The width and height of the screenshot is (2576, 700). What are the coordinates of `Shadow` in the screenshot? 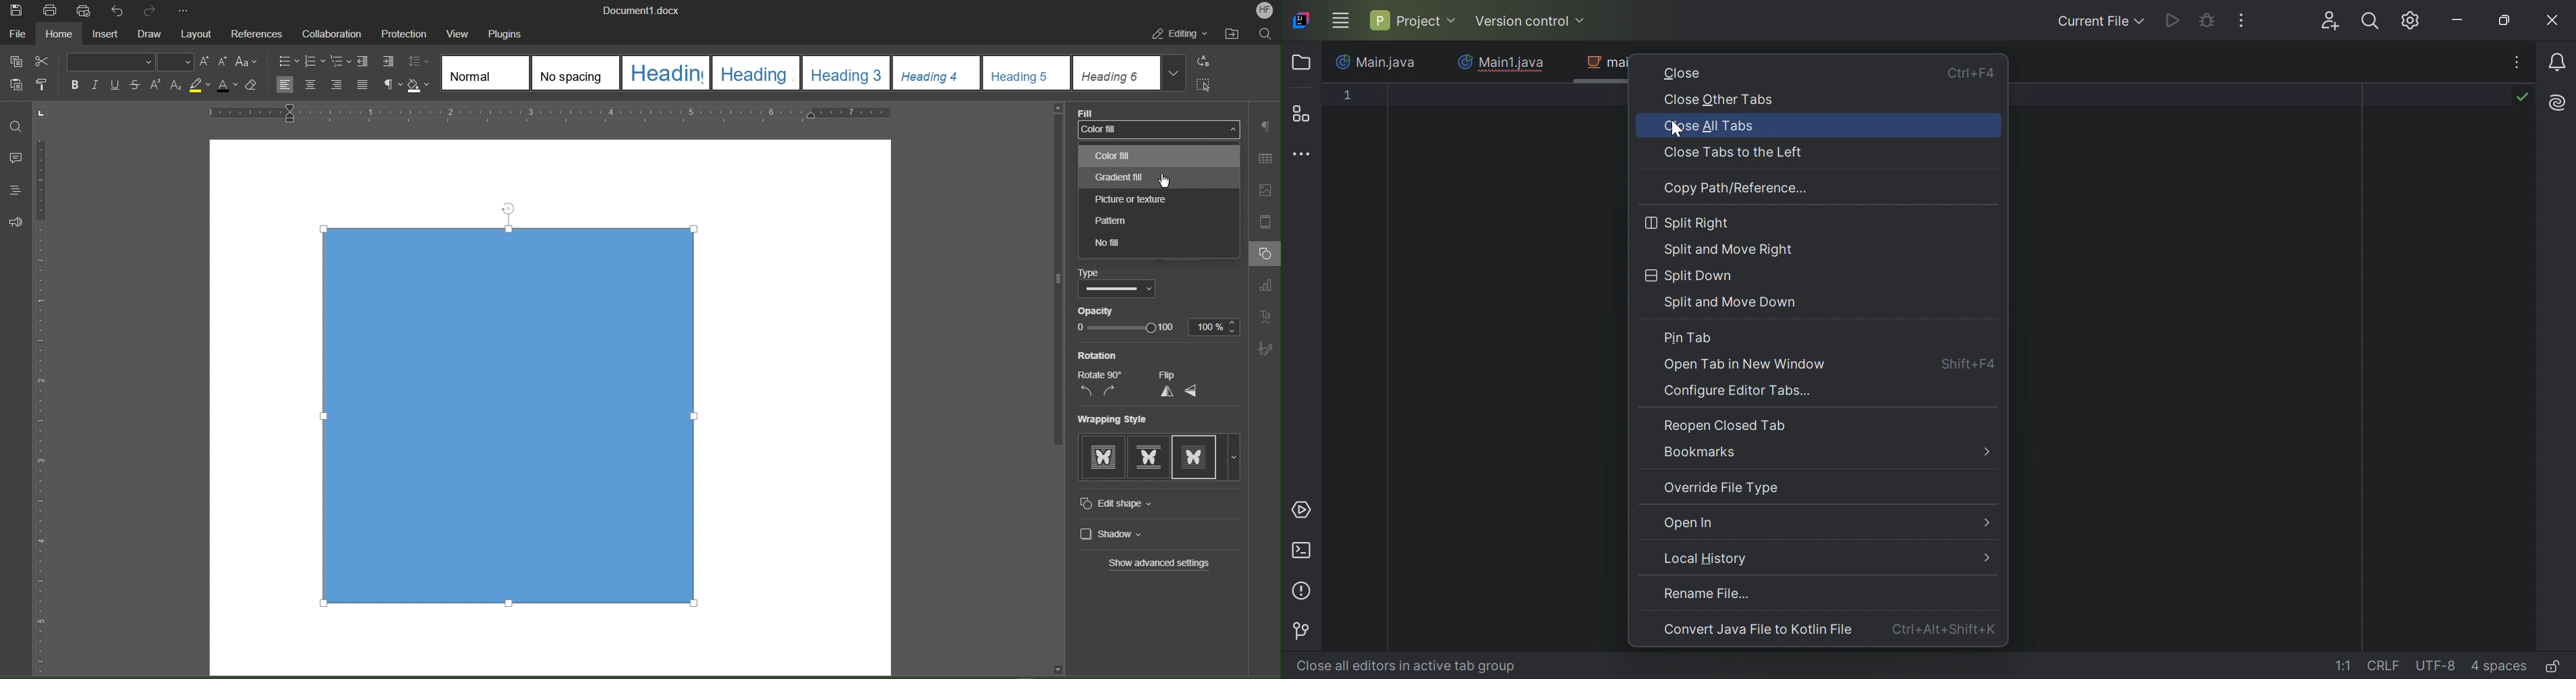 It's located at (421, 86).